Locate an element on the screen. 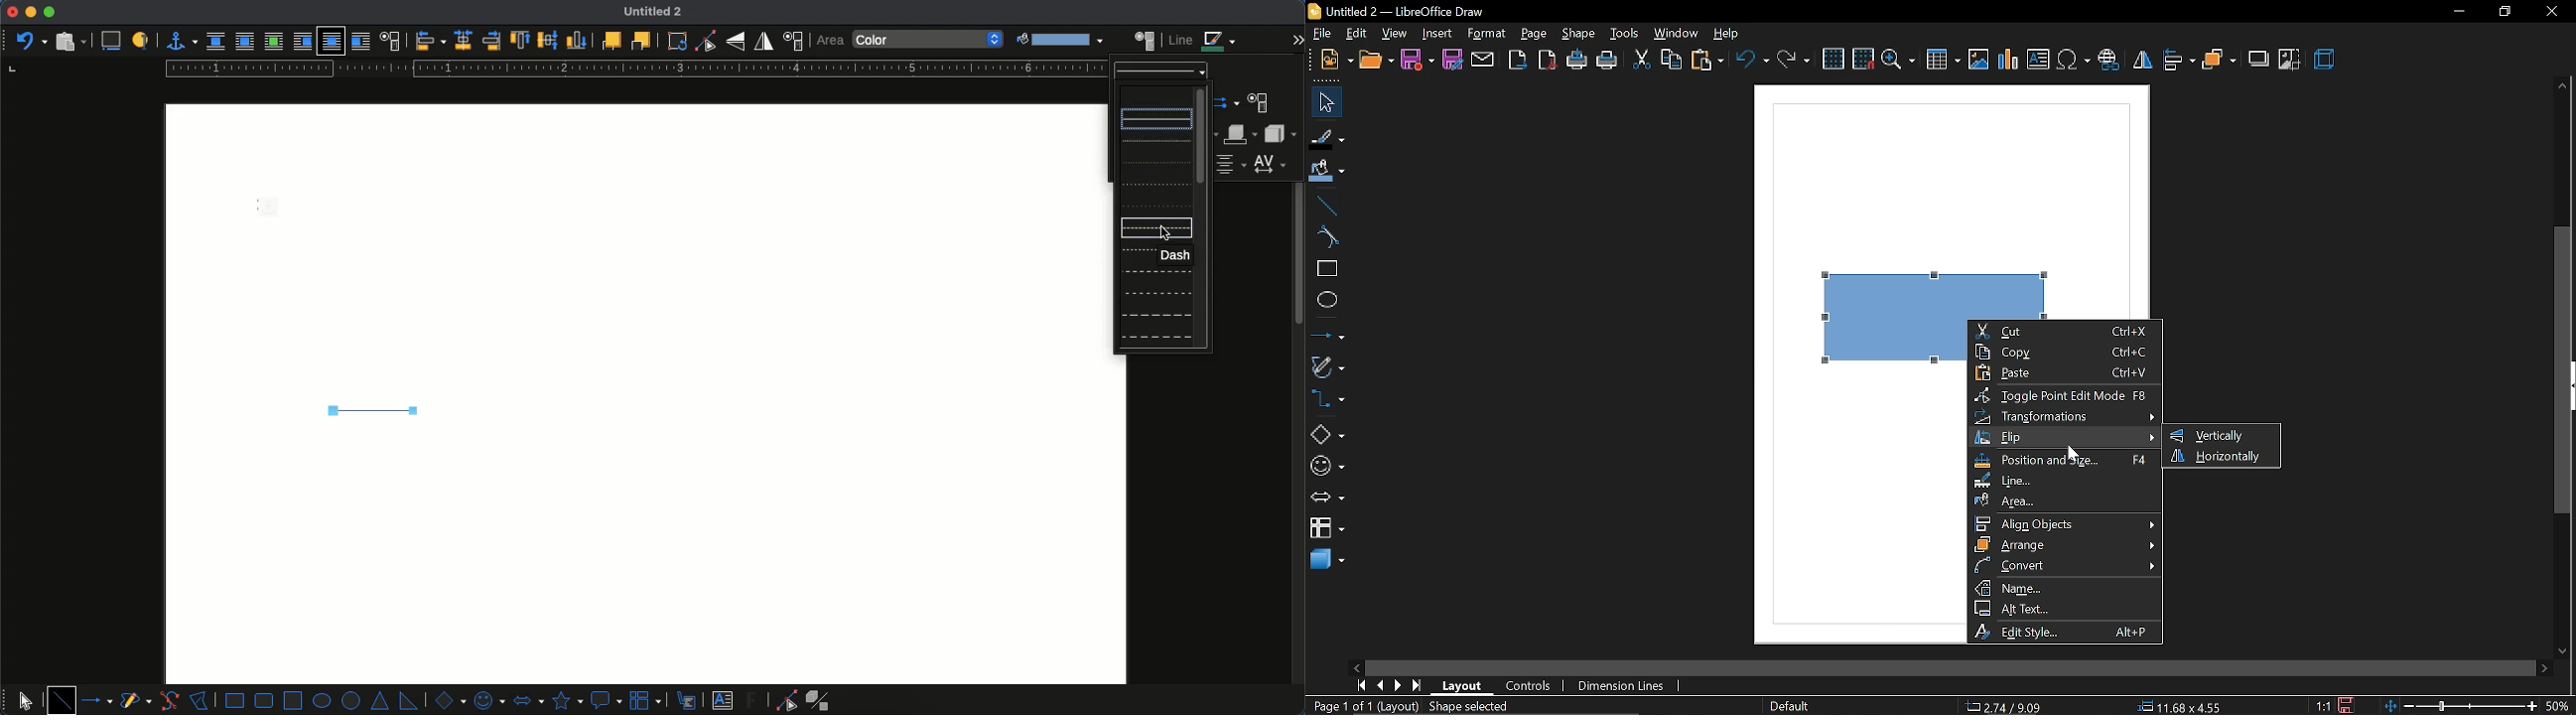 This screenshot has width=2576, height=728. basic shapes is located at coordinates (1325, 434).